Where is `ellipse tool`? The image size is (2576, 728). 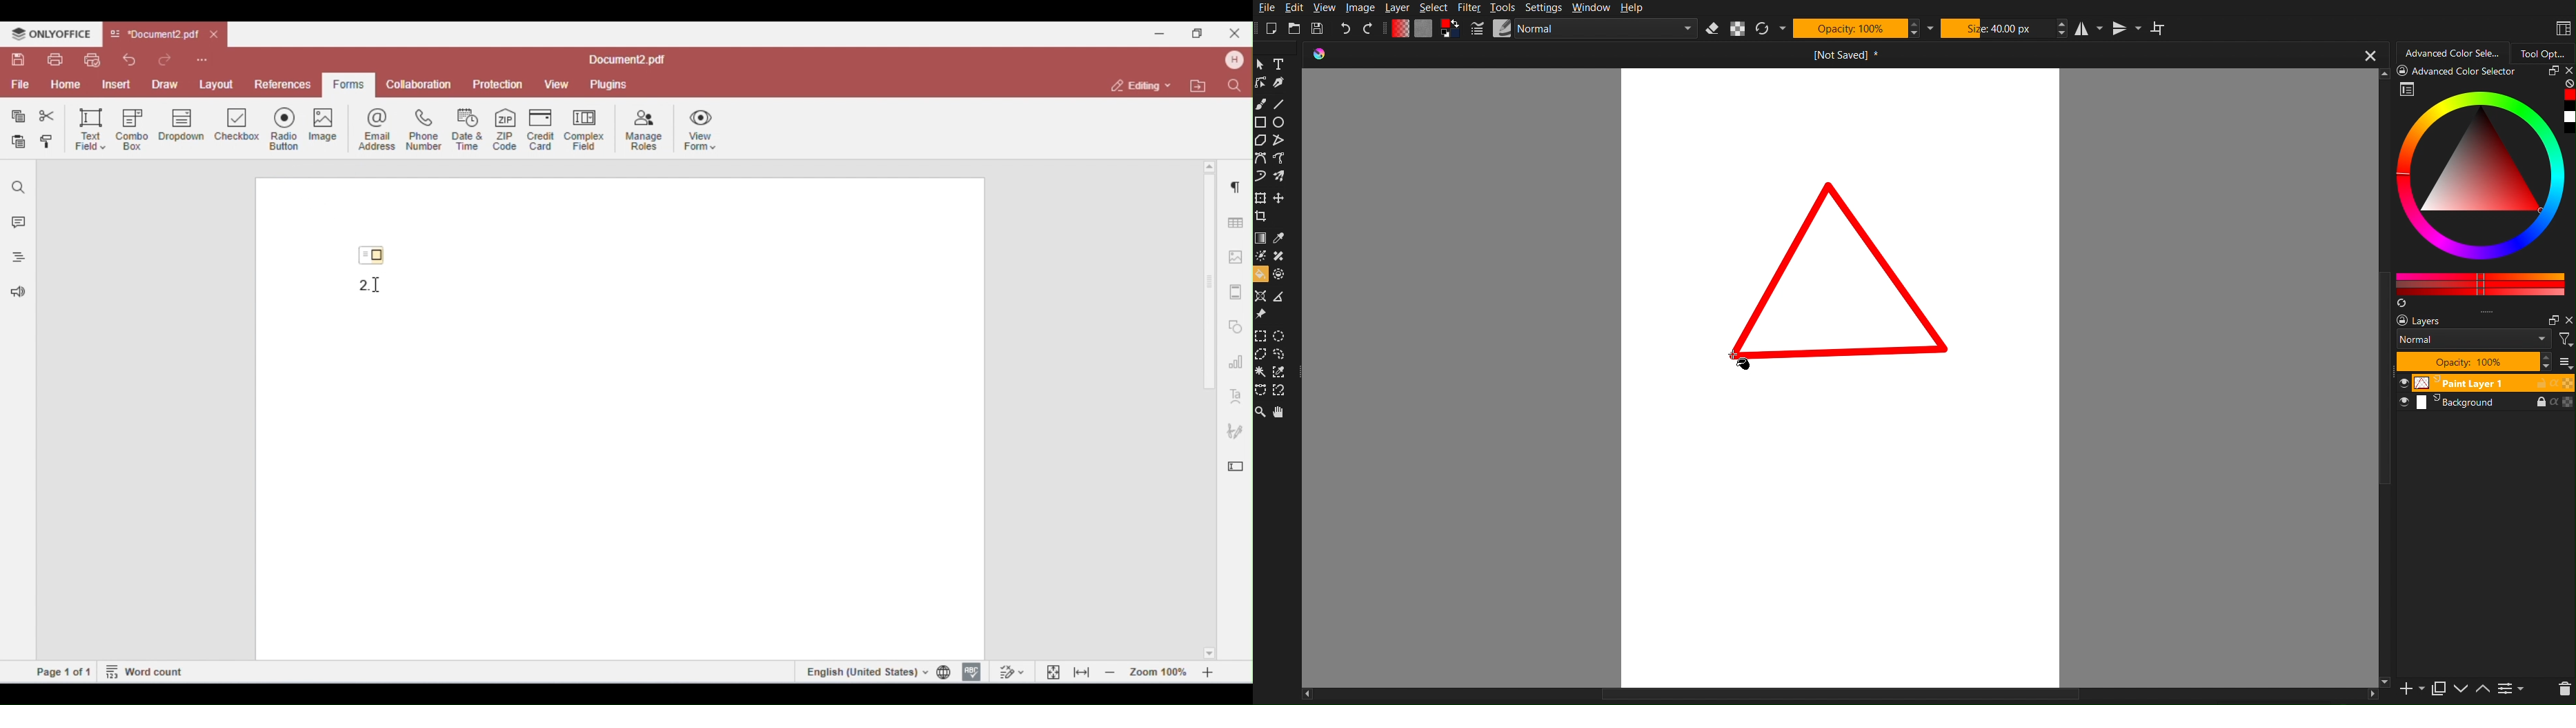
ellipse tool is located at coordinates (1280, 122).